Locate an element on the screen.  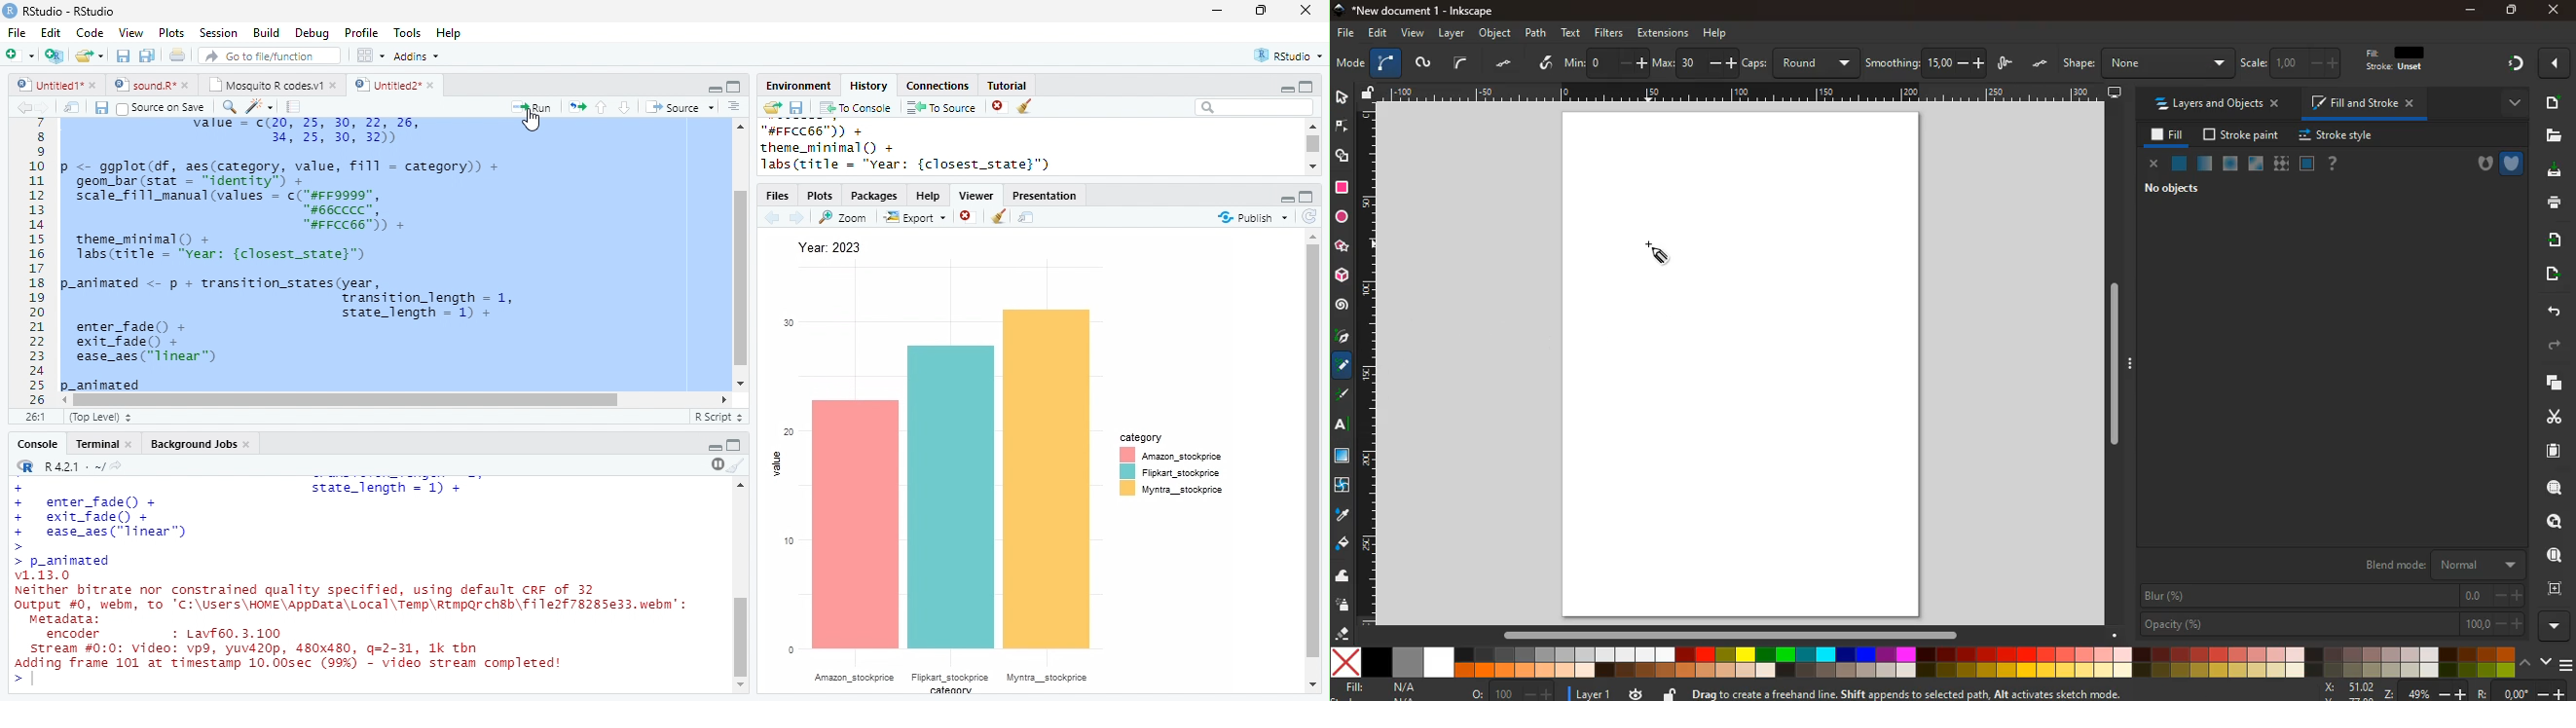
search is located at coordinates (227, 107).